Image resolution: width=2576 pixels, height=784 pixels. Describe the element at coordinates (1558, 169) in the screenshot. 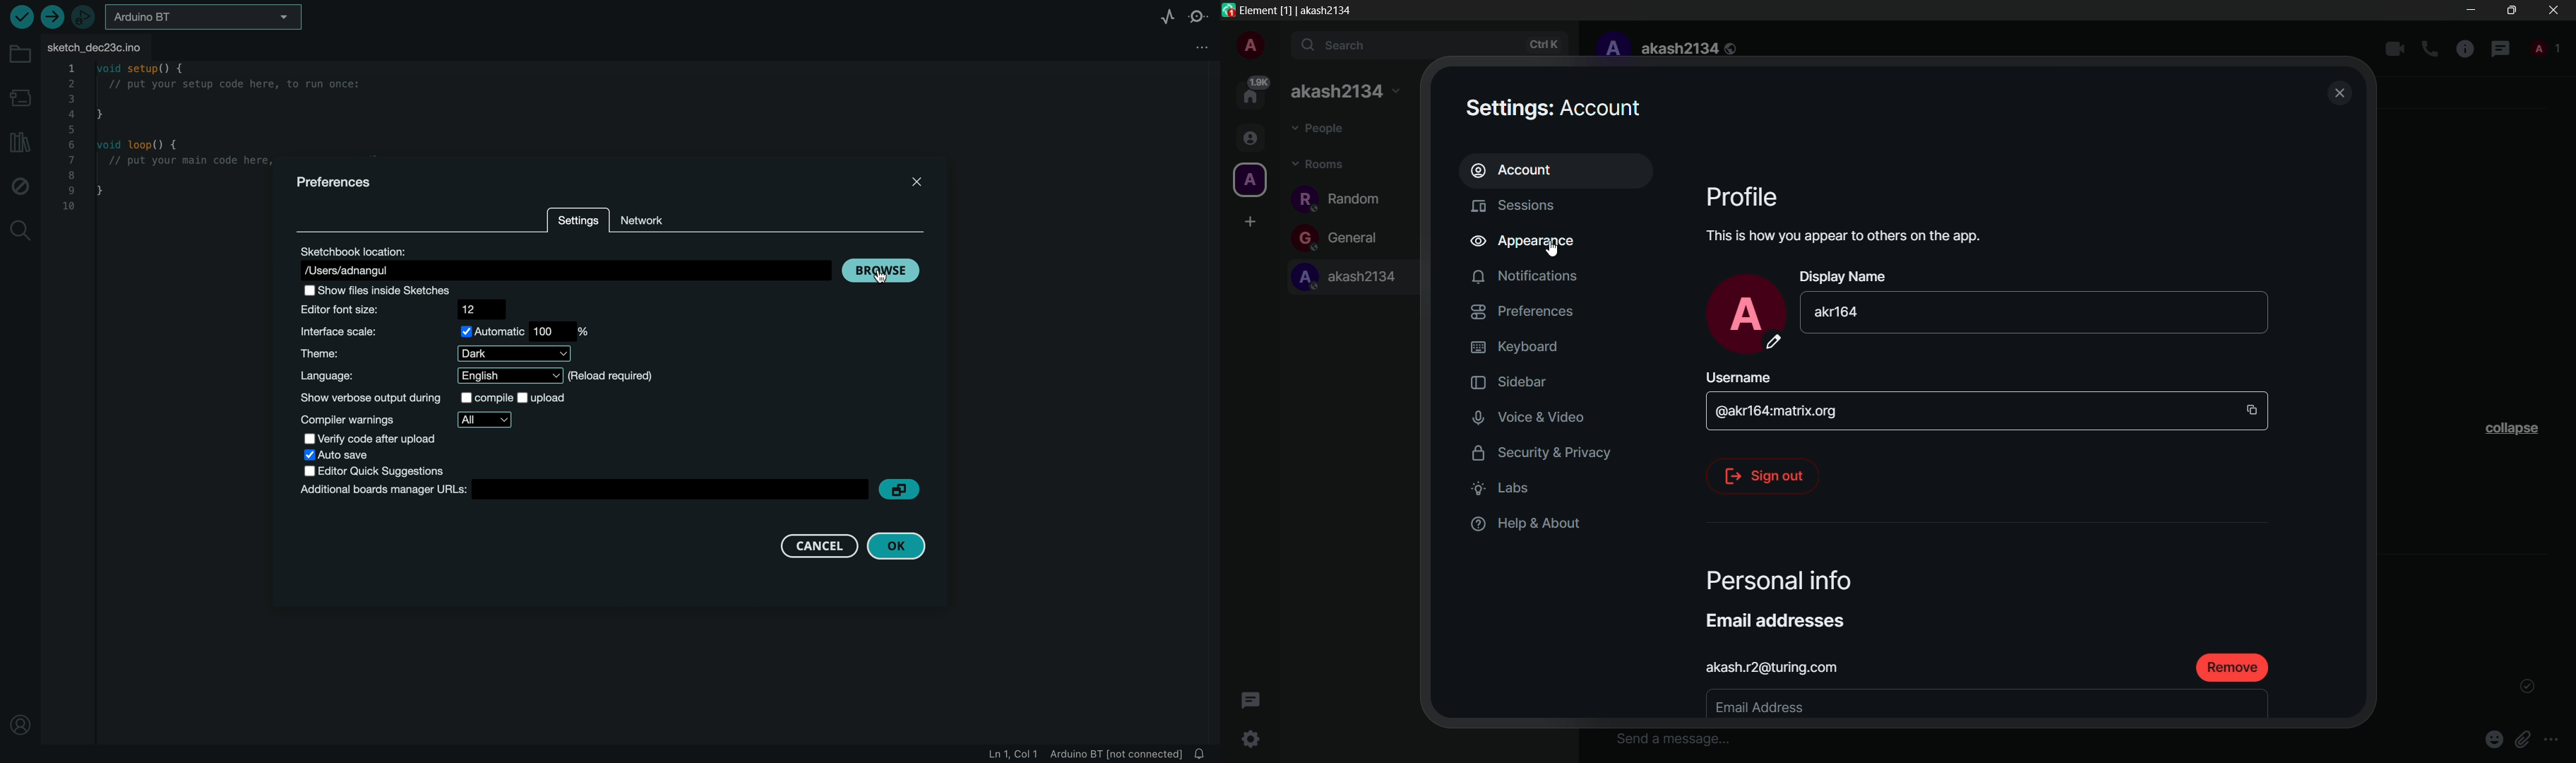

I see `account` at that location.